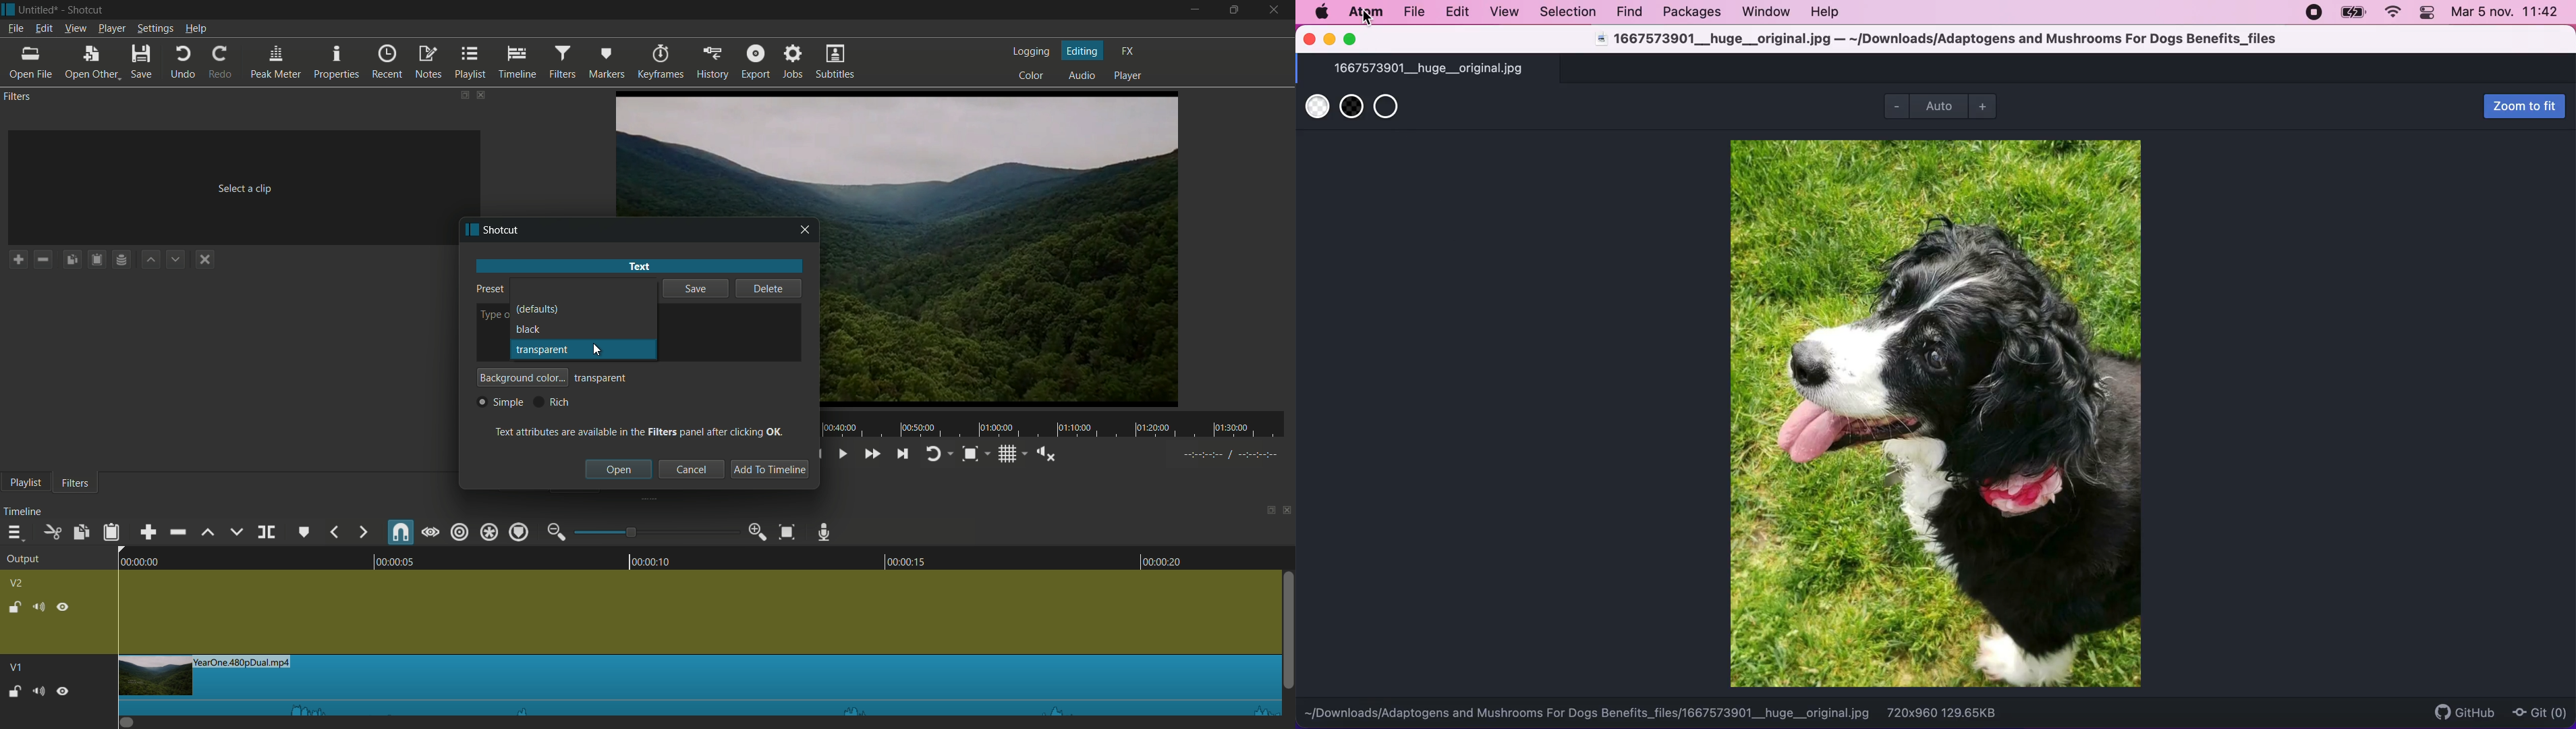 This screenshot has height=756, width=2576. Describe the element at coordinates (155, 28) in the screenshot. I see `settings menu` at that location.